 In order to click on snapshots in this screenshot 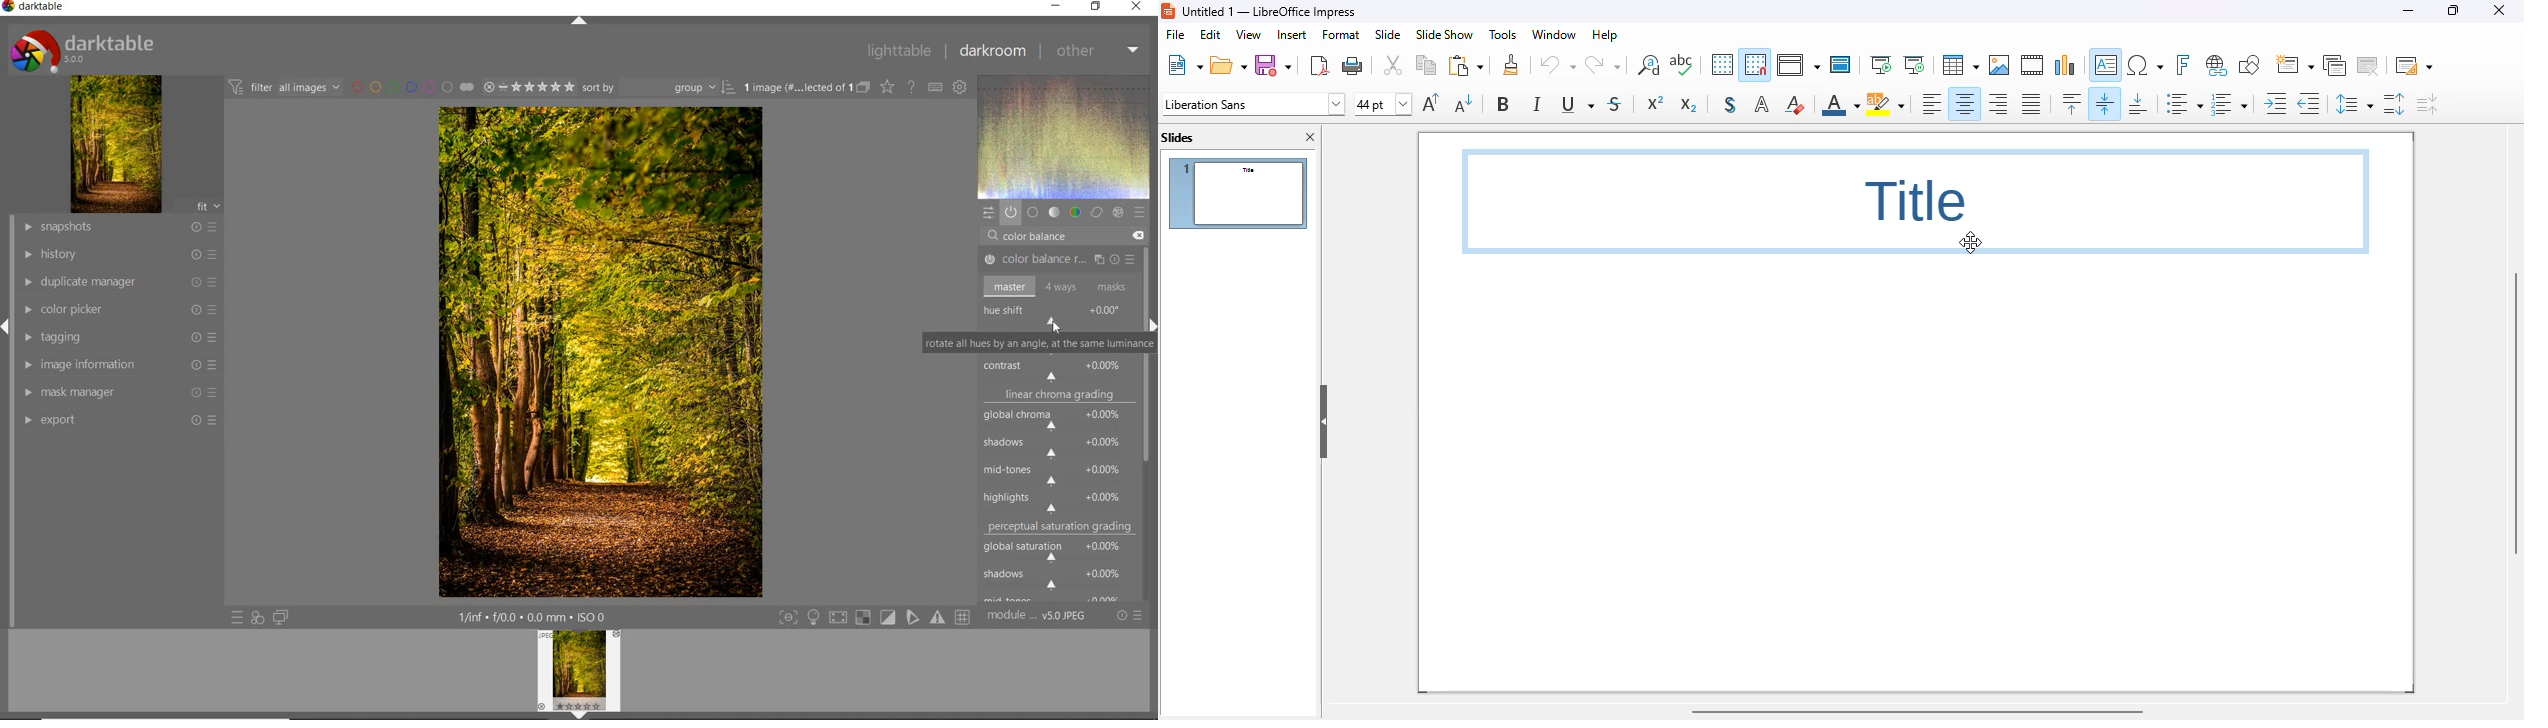, I will do `click(122, 228)`.